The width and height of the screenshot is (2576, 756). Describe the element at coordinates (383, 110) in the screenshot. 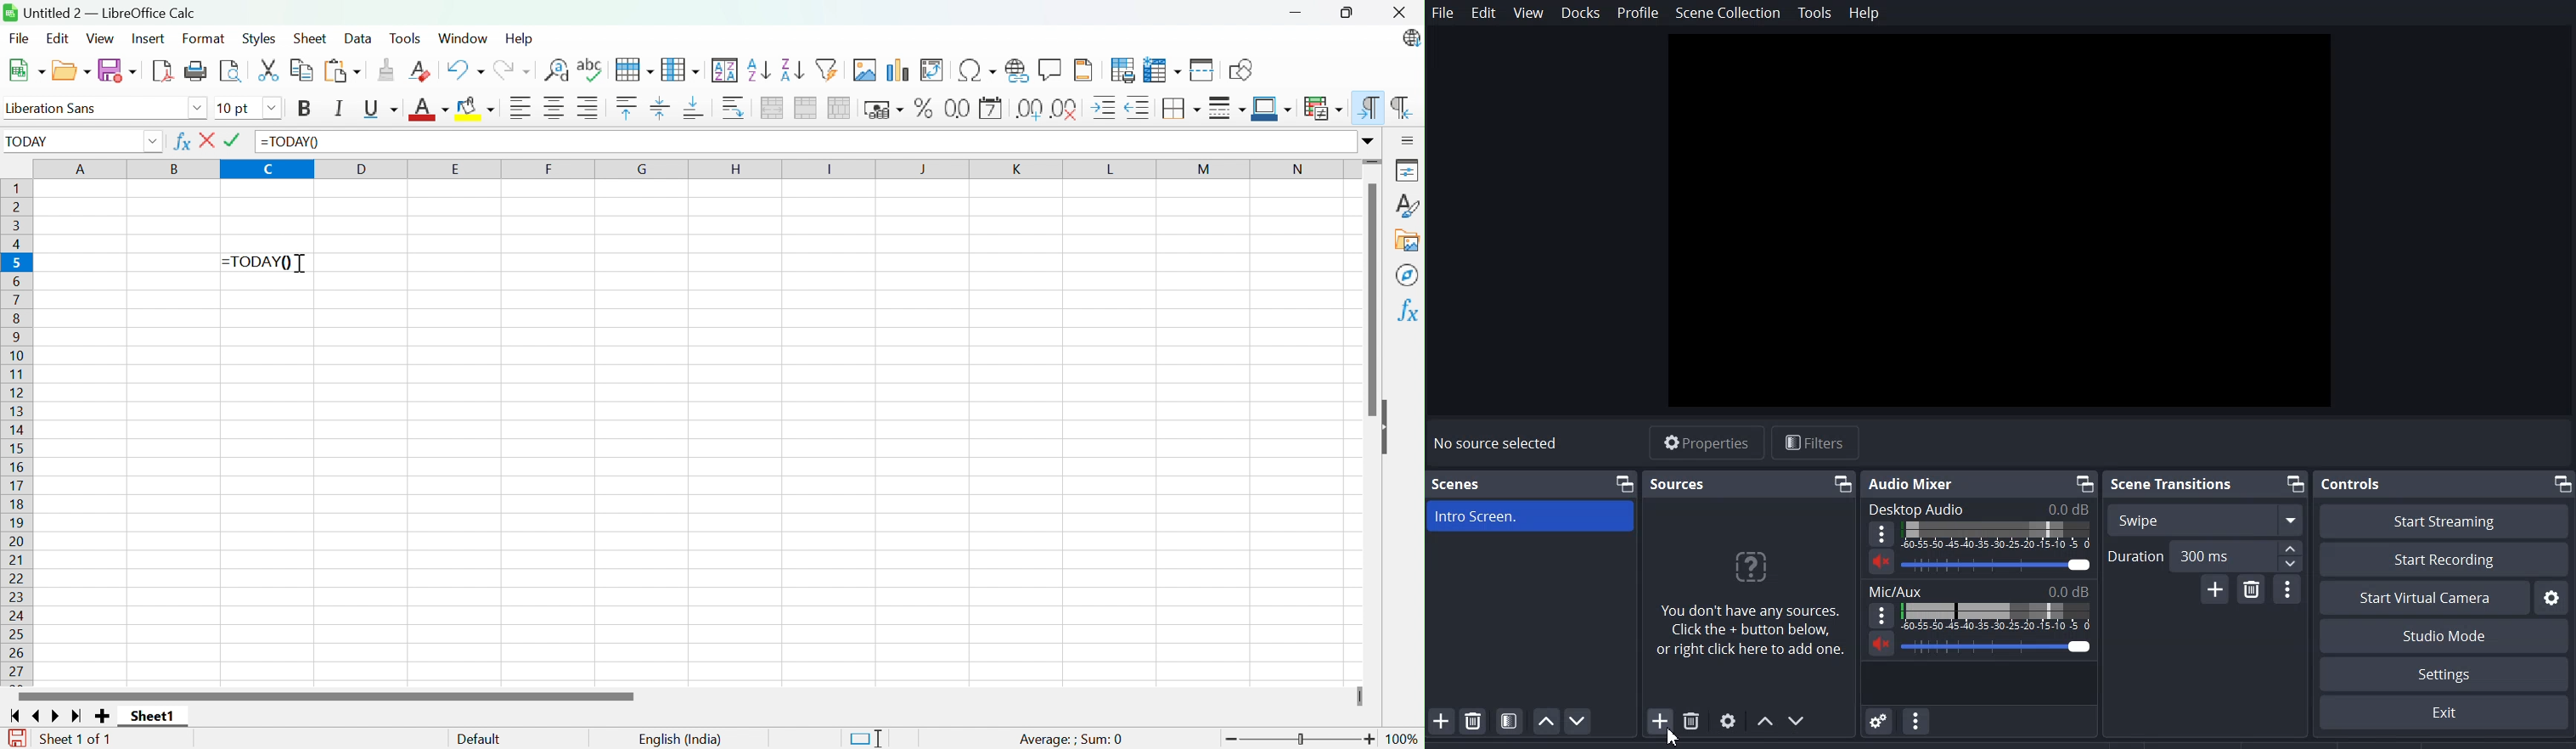

I see `Underline` at that location.